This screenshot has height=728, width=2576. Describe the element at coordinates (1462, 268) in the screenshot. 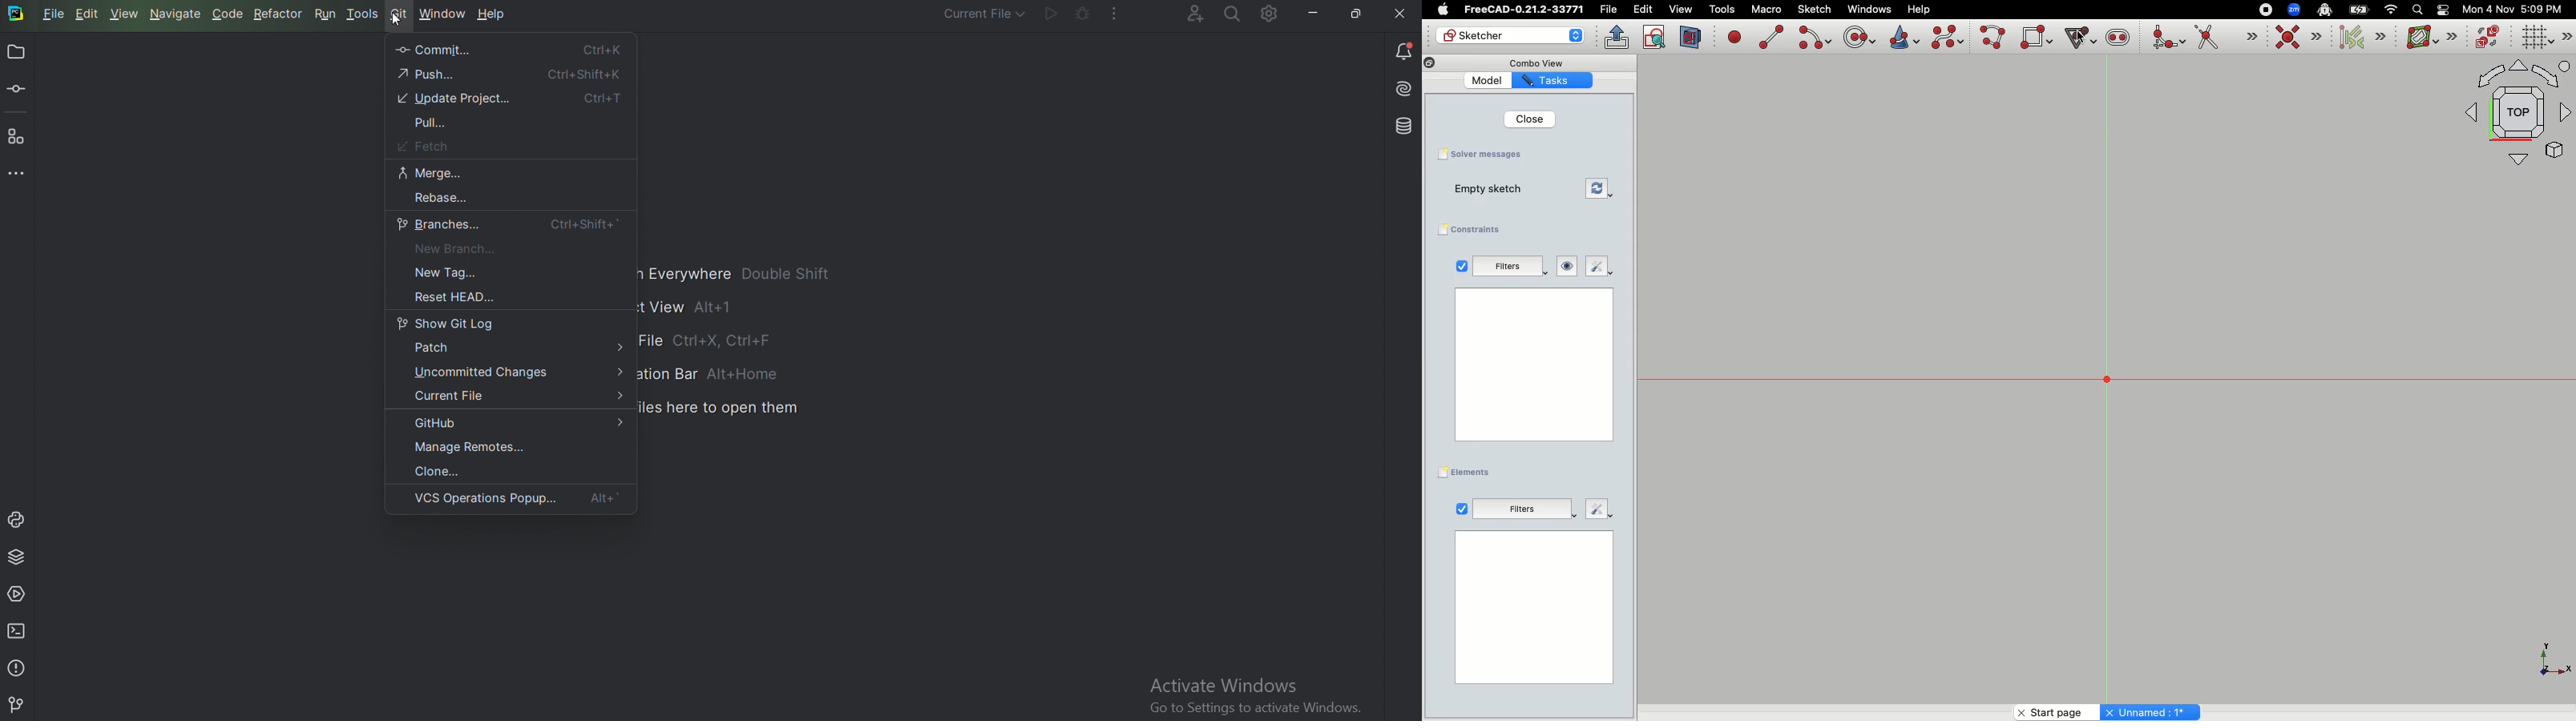

I see `Tickbox` at that location.